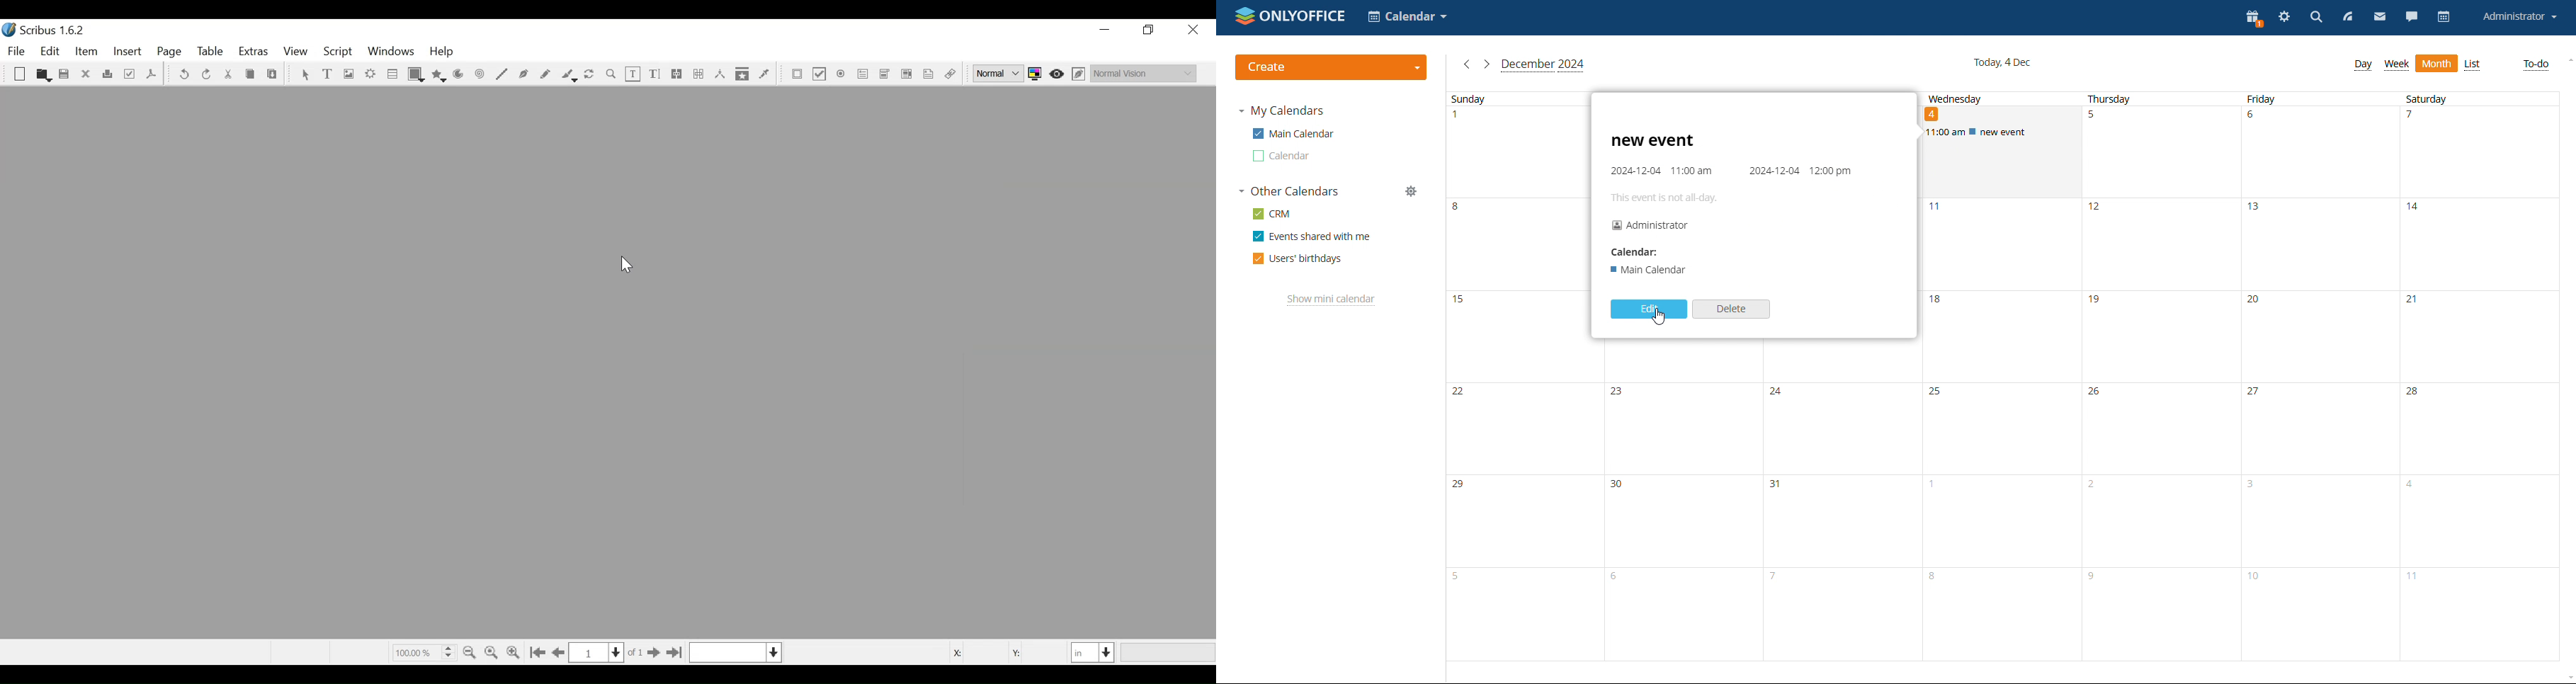 The height and width of the screenshot is (700, 2576). I want to click on Link Annotations, so click(948, 75).